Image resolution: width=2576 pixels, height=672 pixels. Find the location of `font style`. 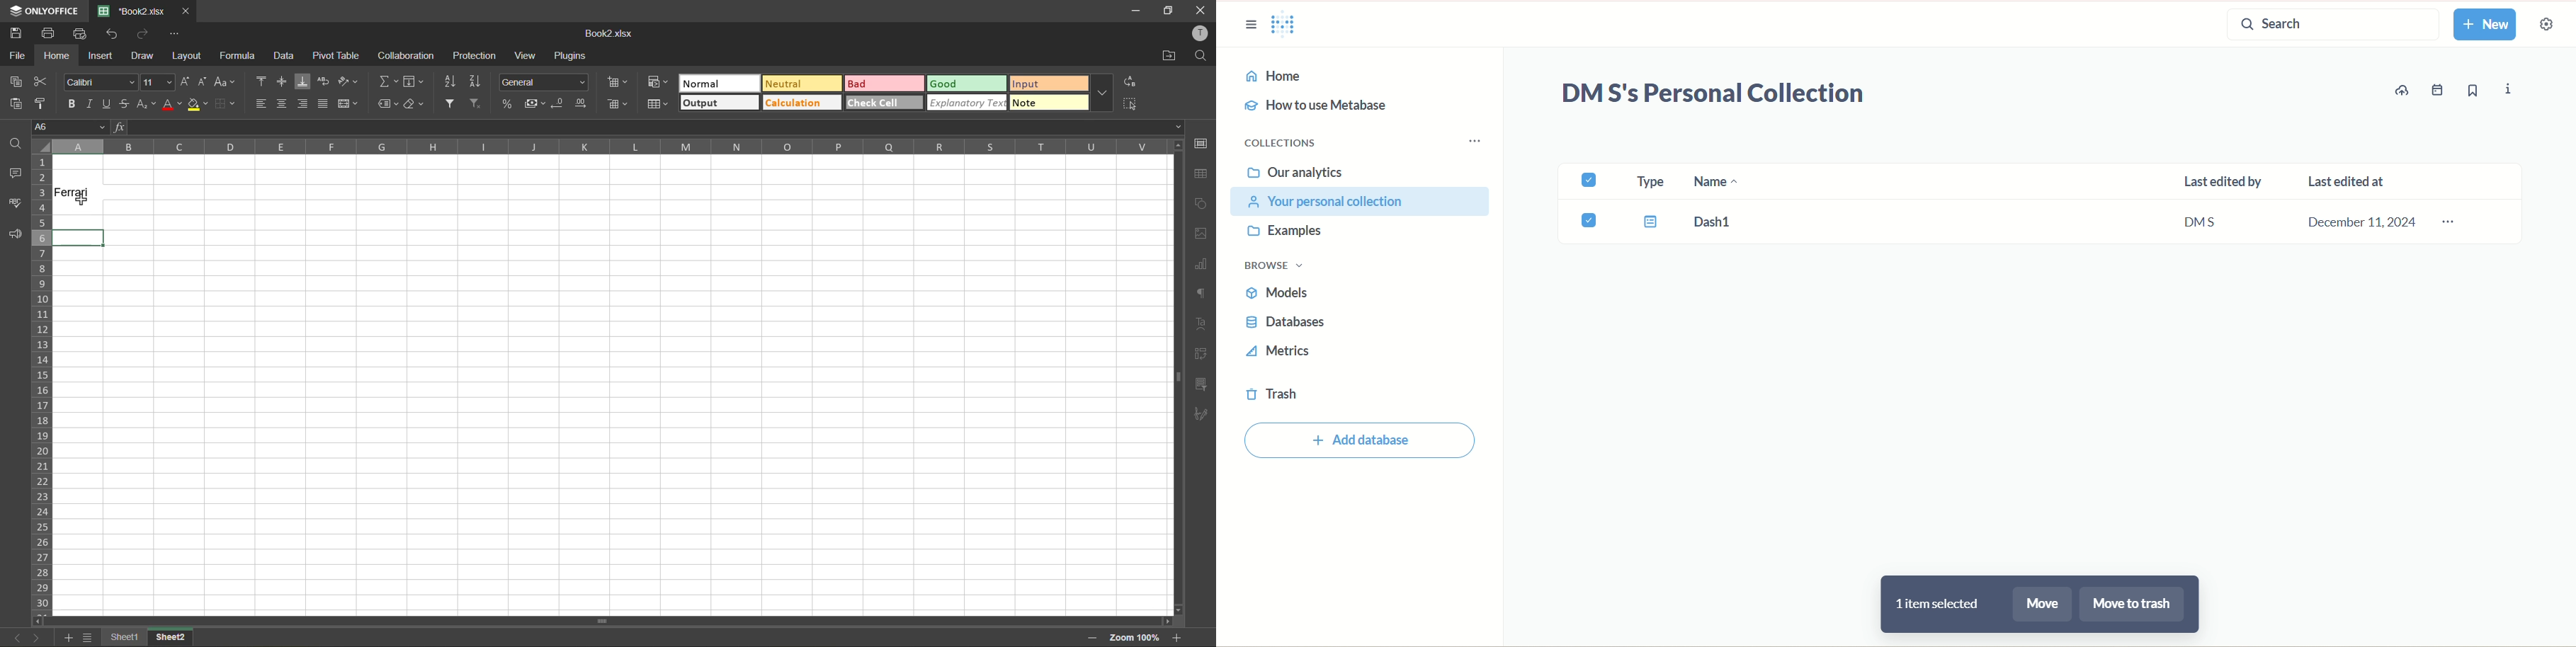

font style is located at coordinates (99, 82).